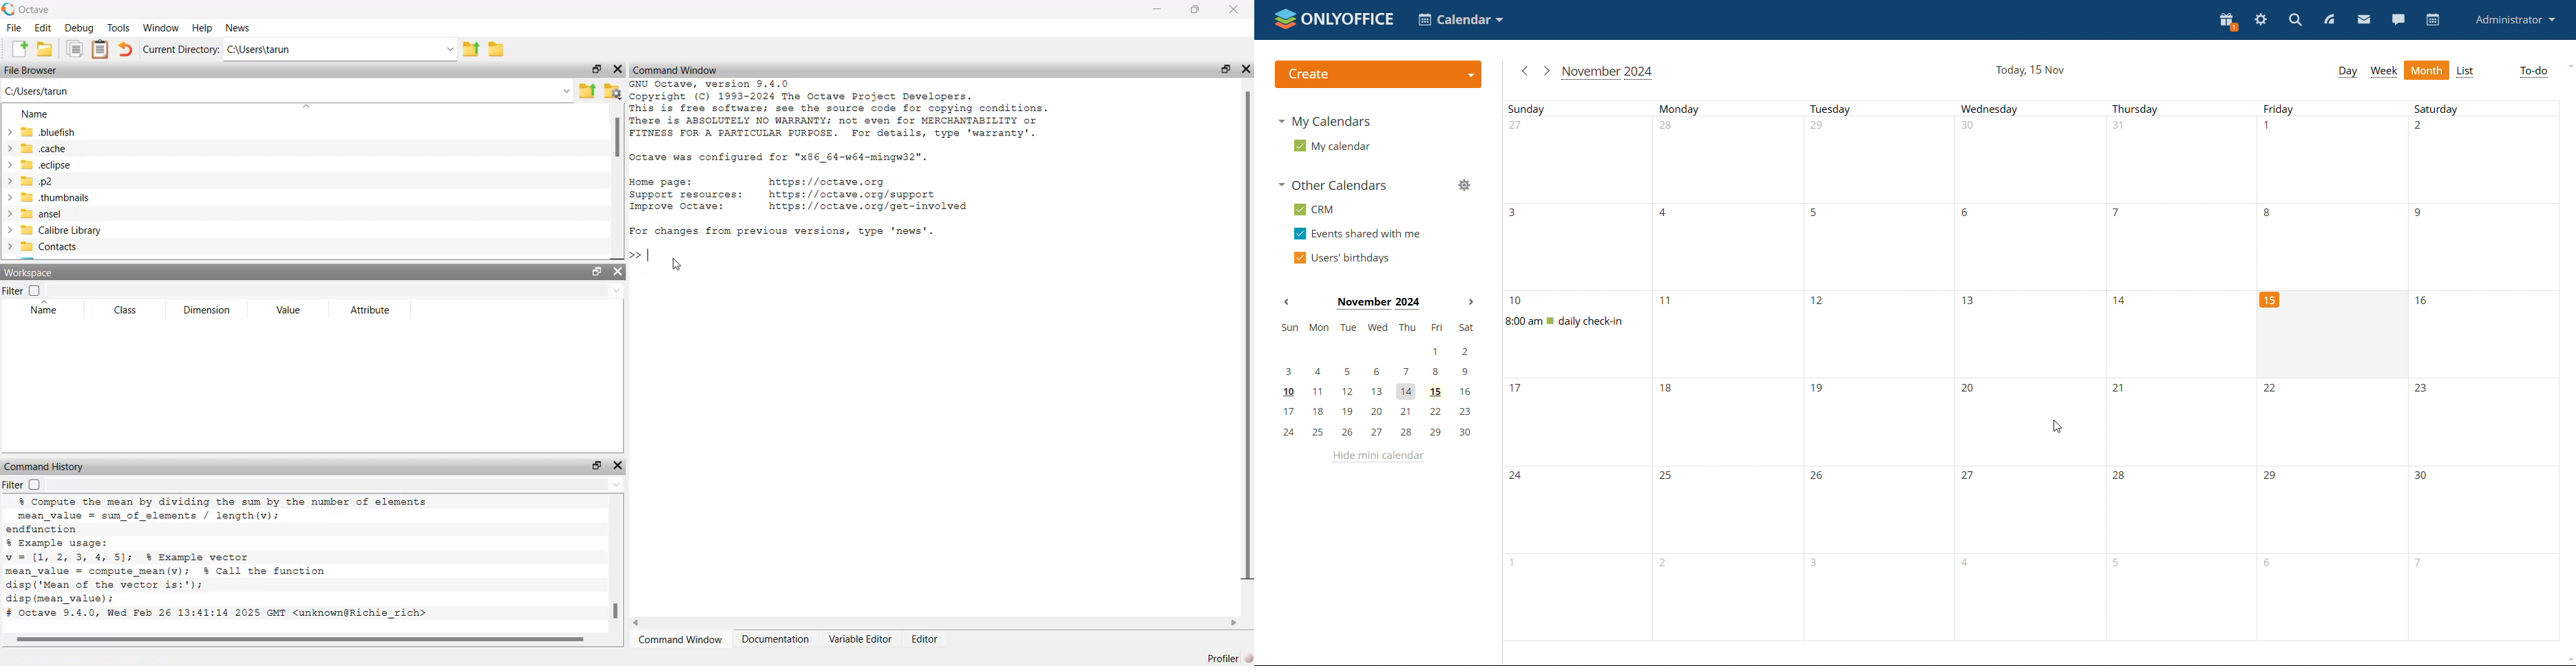  I want to click on minimise, so click(1158, 7).